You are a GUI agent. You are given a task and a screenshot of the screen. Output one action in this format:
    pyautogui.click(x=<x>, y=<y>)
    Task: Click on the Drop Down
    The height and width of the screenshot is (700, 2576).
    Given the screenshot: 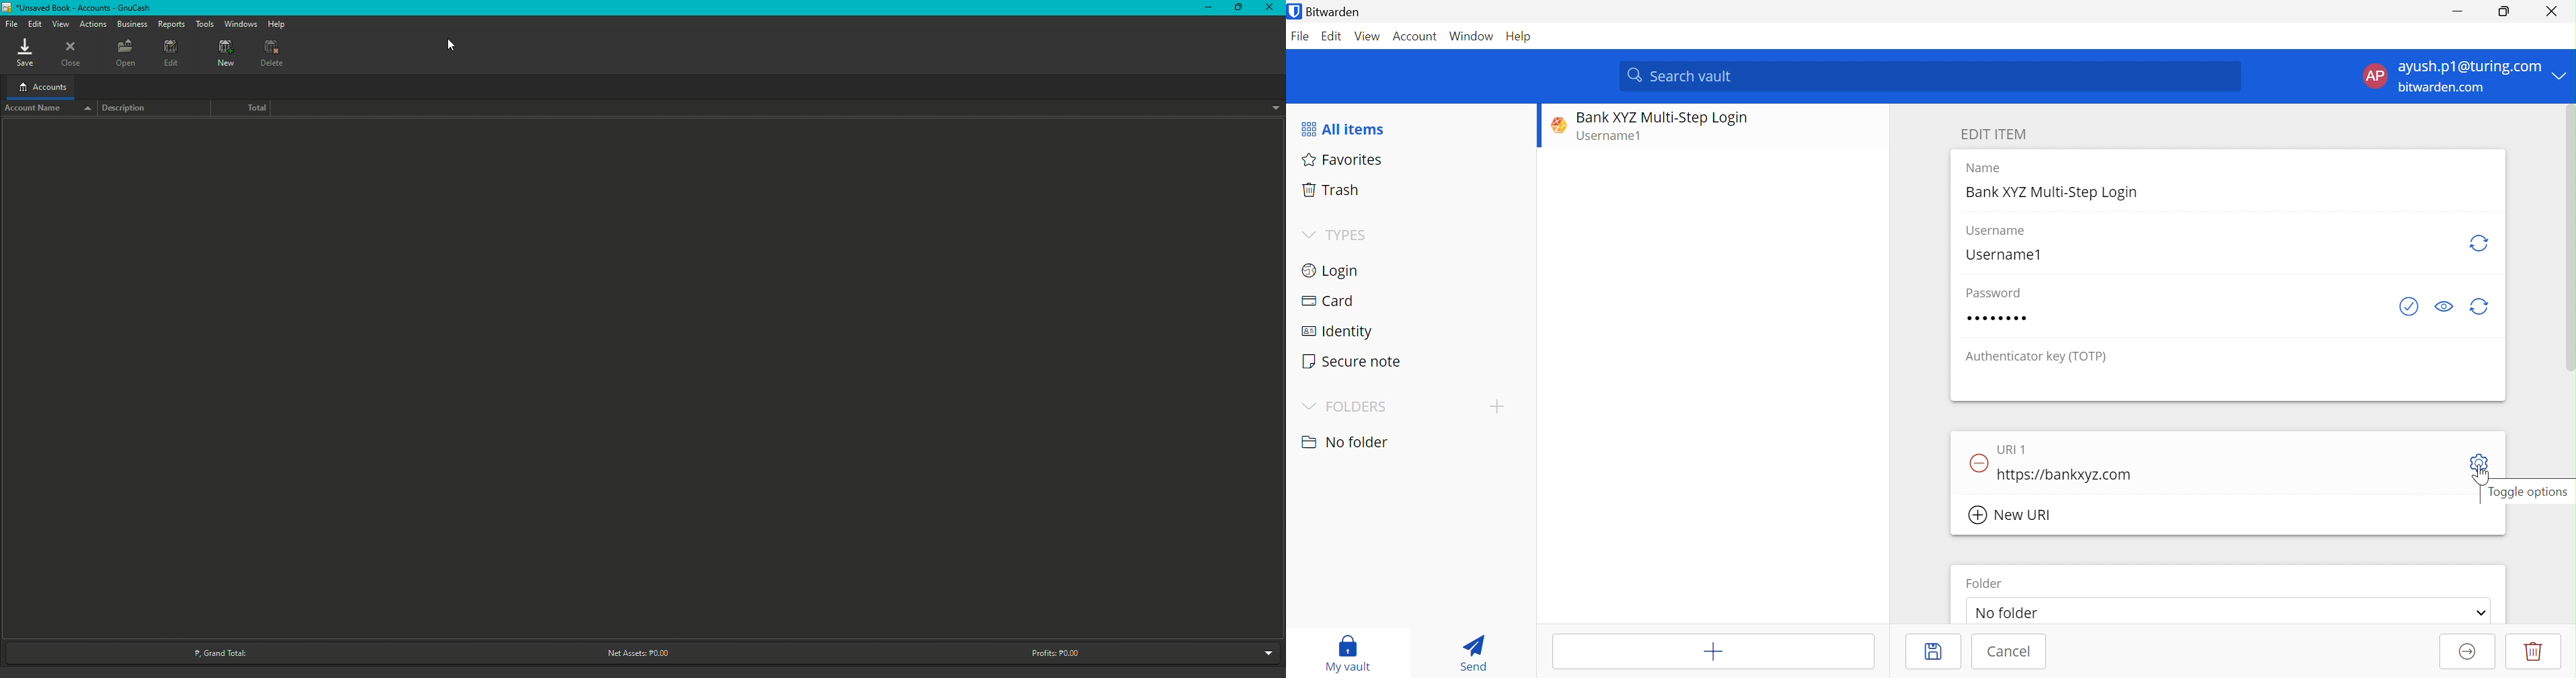 What is the action you would take?
    pyautogui.click(x=1308, y=406)
    